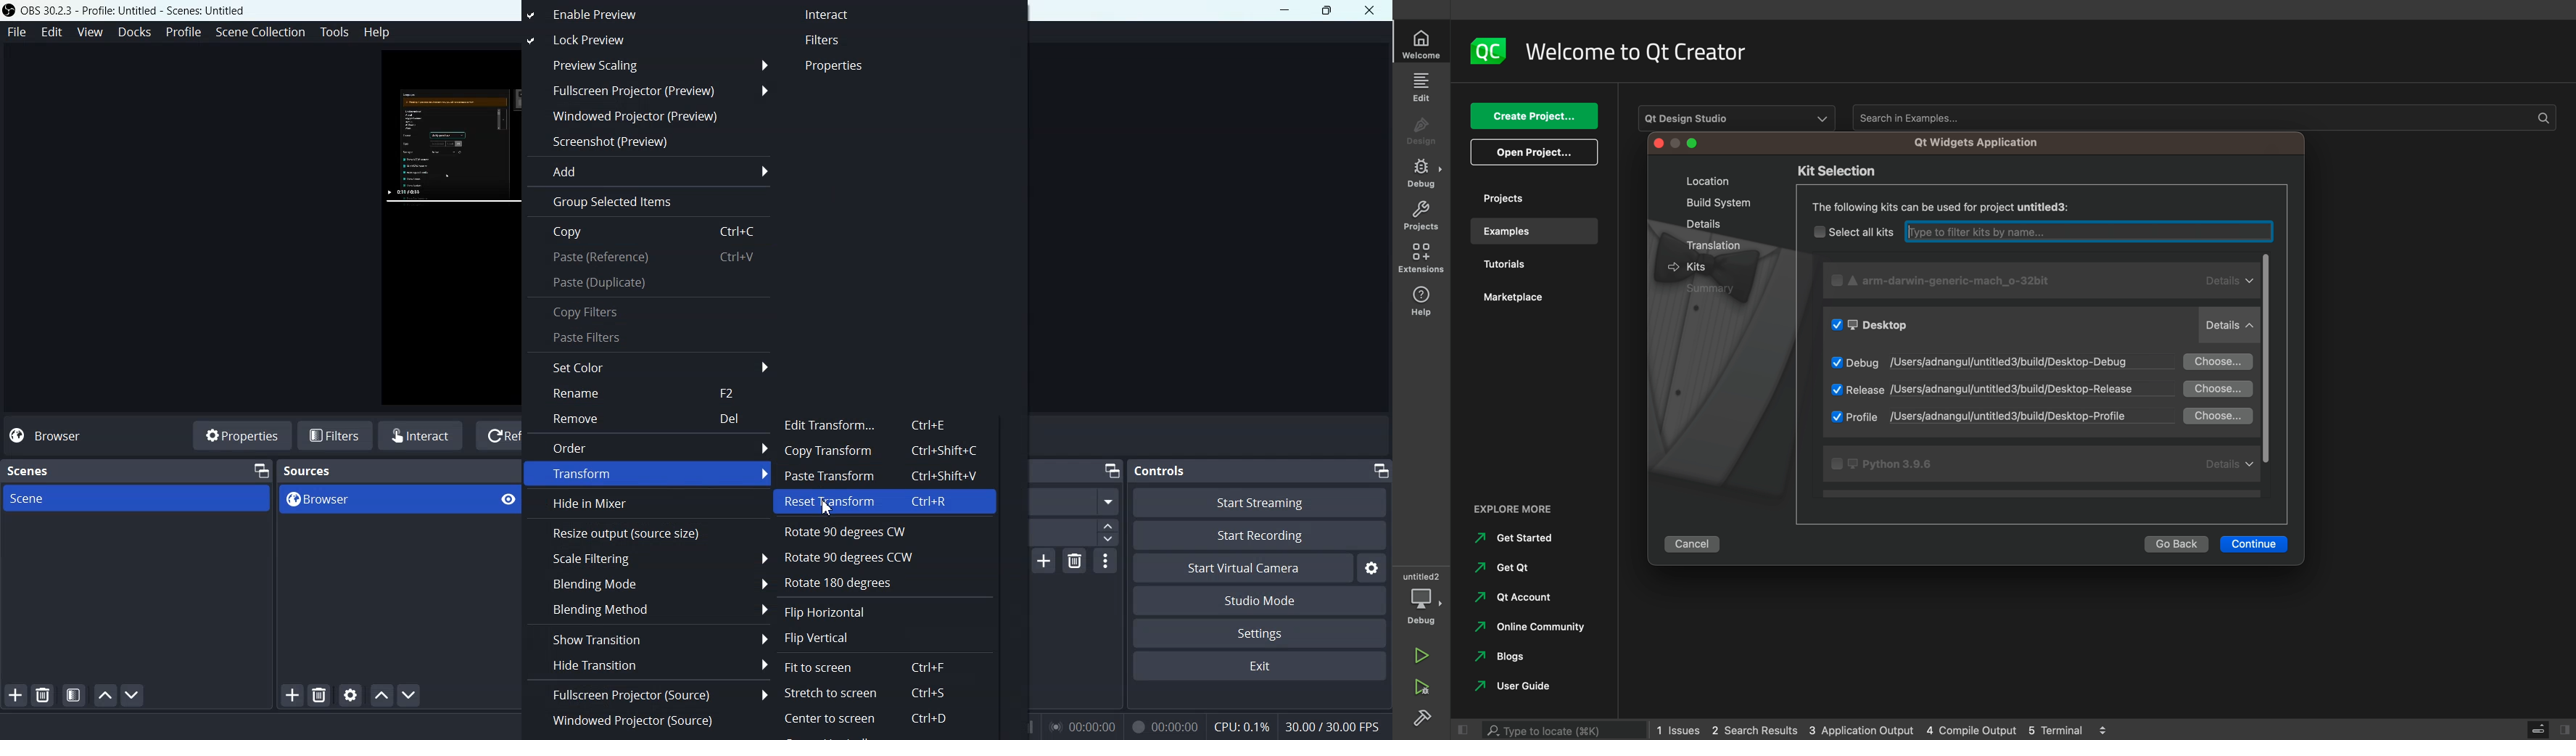 Image resolution: width=2576 pixels, height=756 pixels. I want to click on Open source Properties, so click(350, 695).